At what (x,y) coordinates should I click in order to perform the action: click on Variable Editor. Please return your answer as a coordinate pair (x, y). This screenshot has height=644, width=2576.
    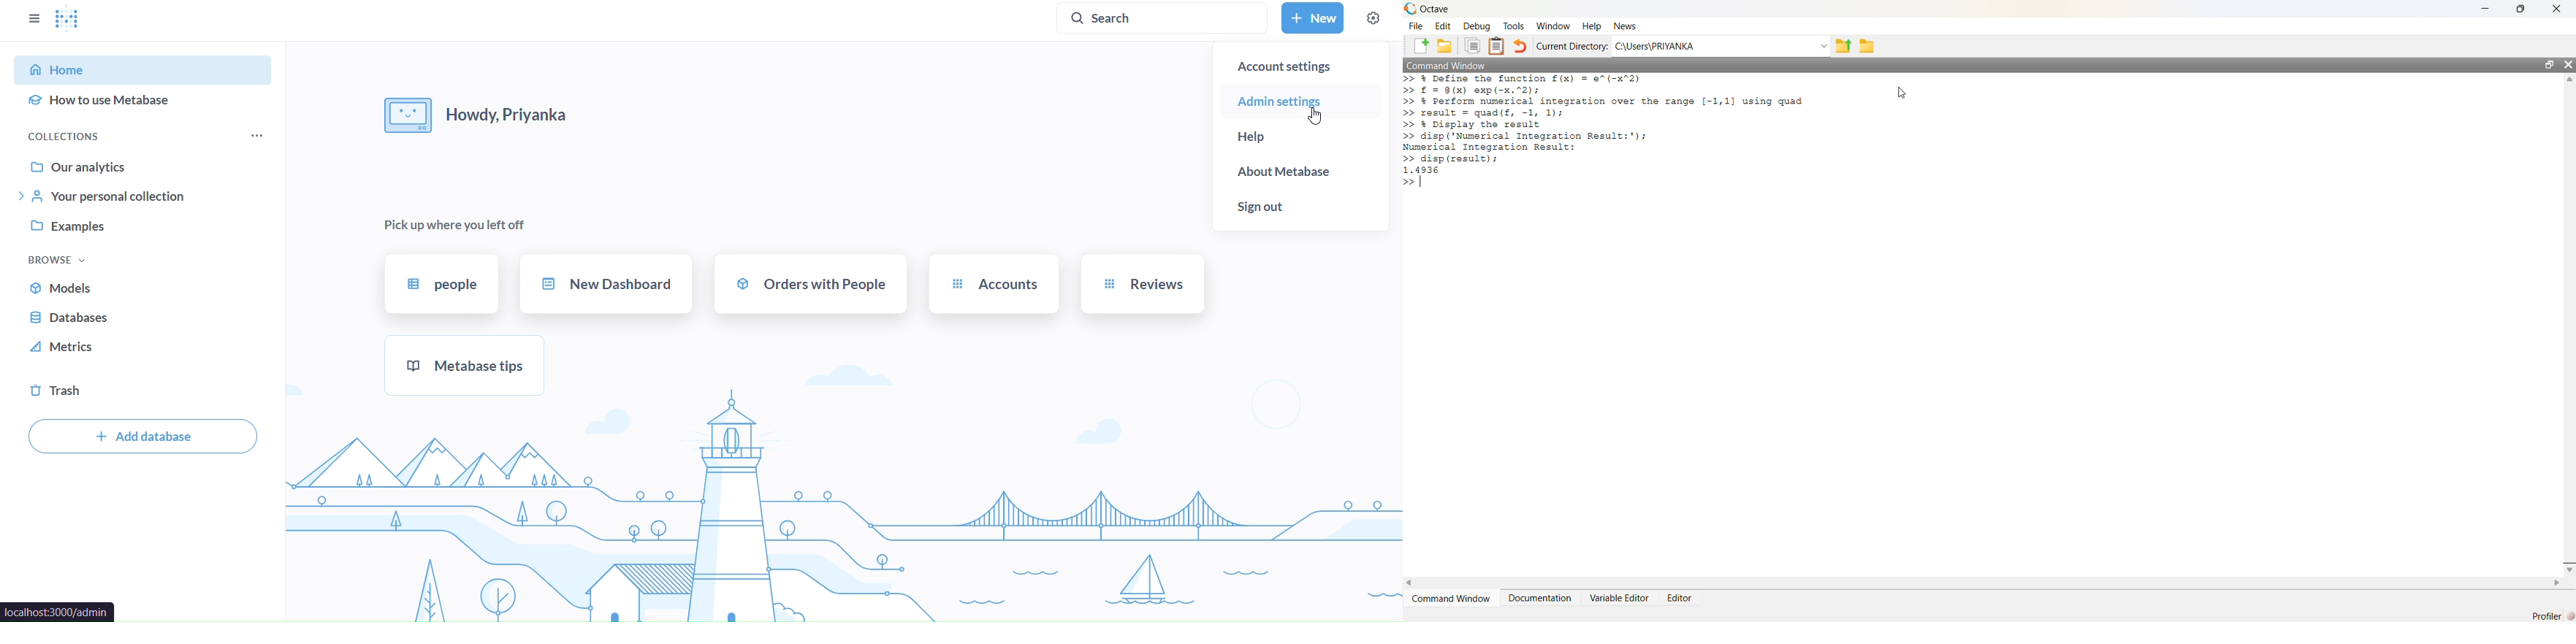
    Looking at the image, I should click on (1619, 598).